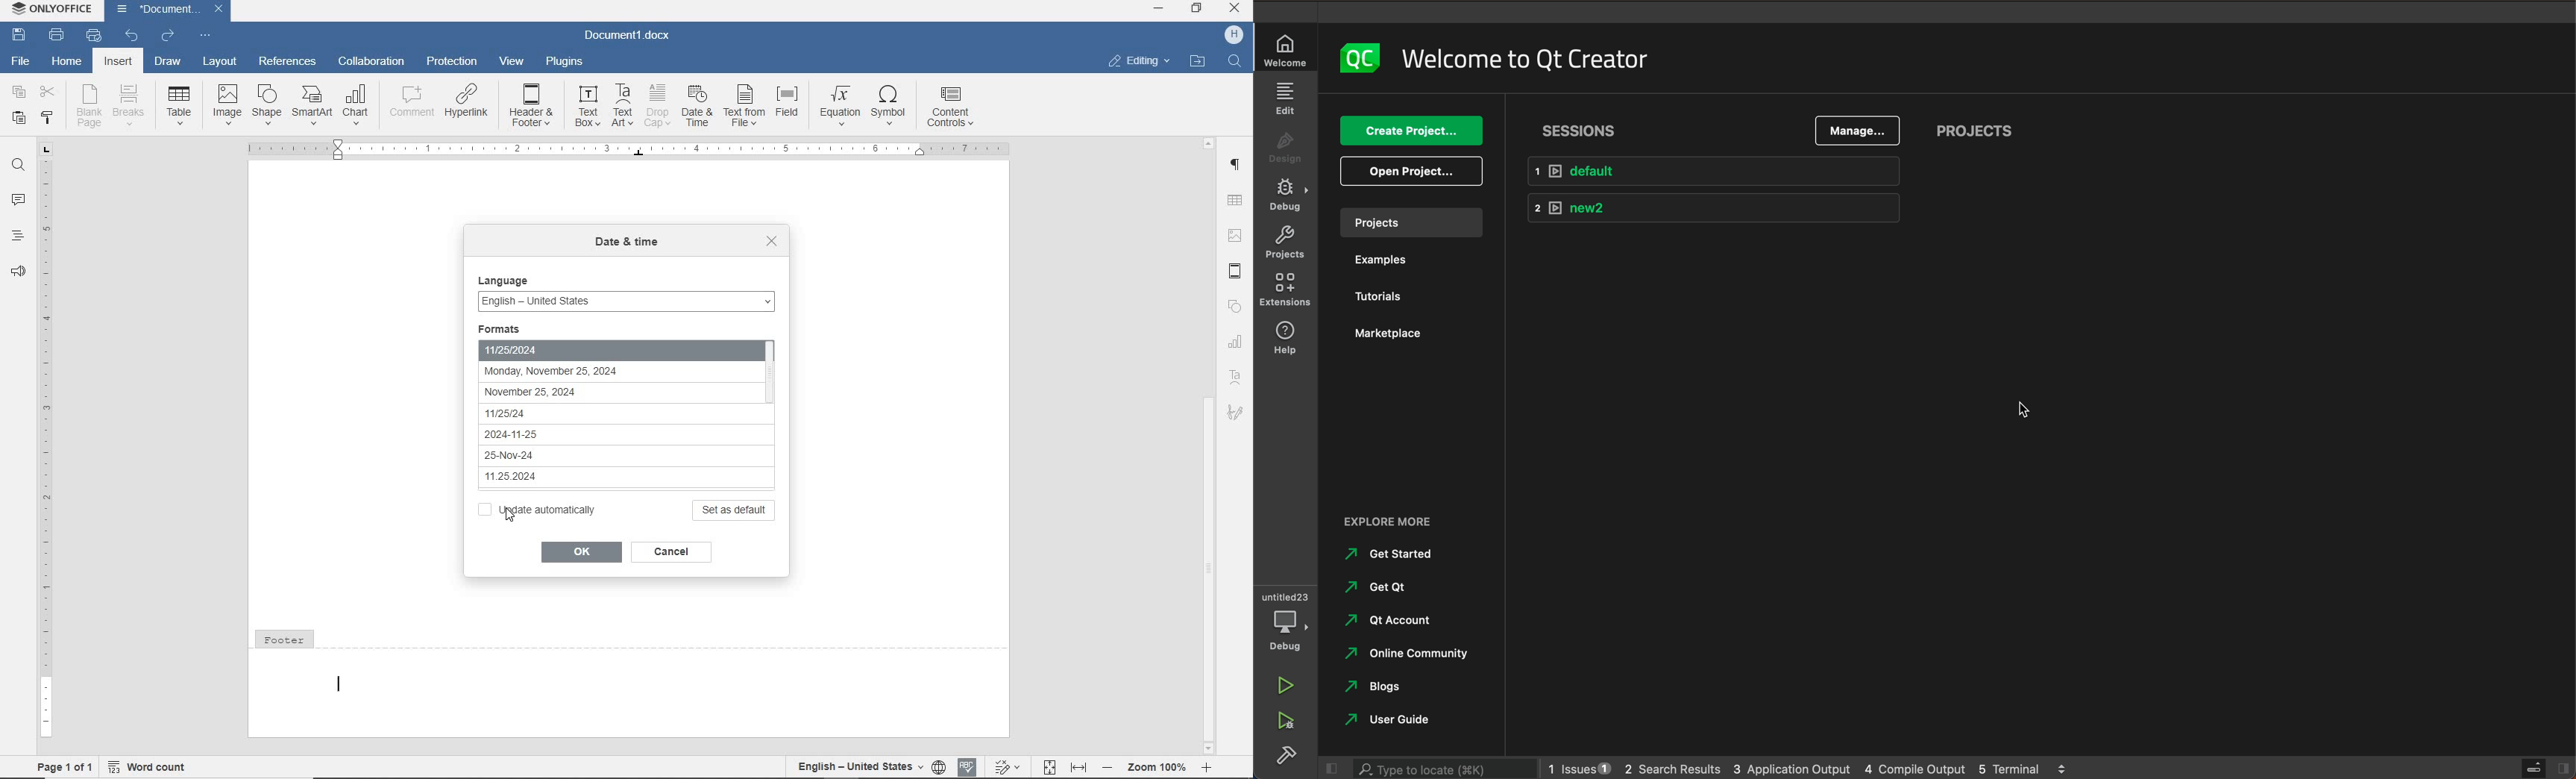 This screenshot has width=2576, height=784. Describe the element at coordinates (1281, 337) in the screenshot. I see `help` at that location.